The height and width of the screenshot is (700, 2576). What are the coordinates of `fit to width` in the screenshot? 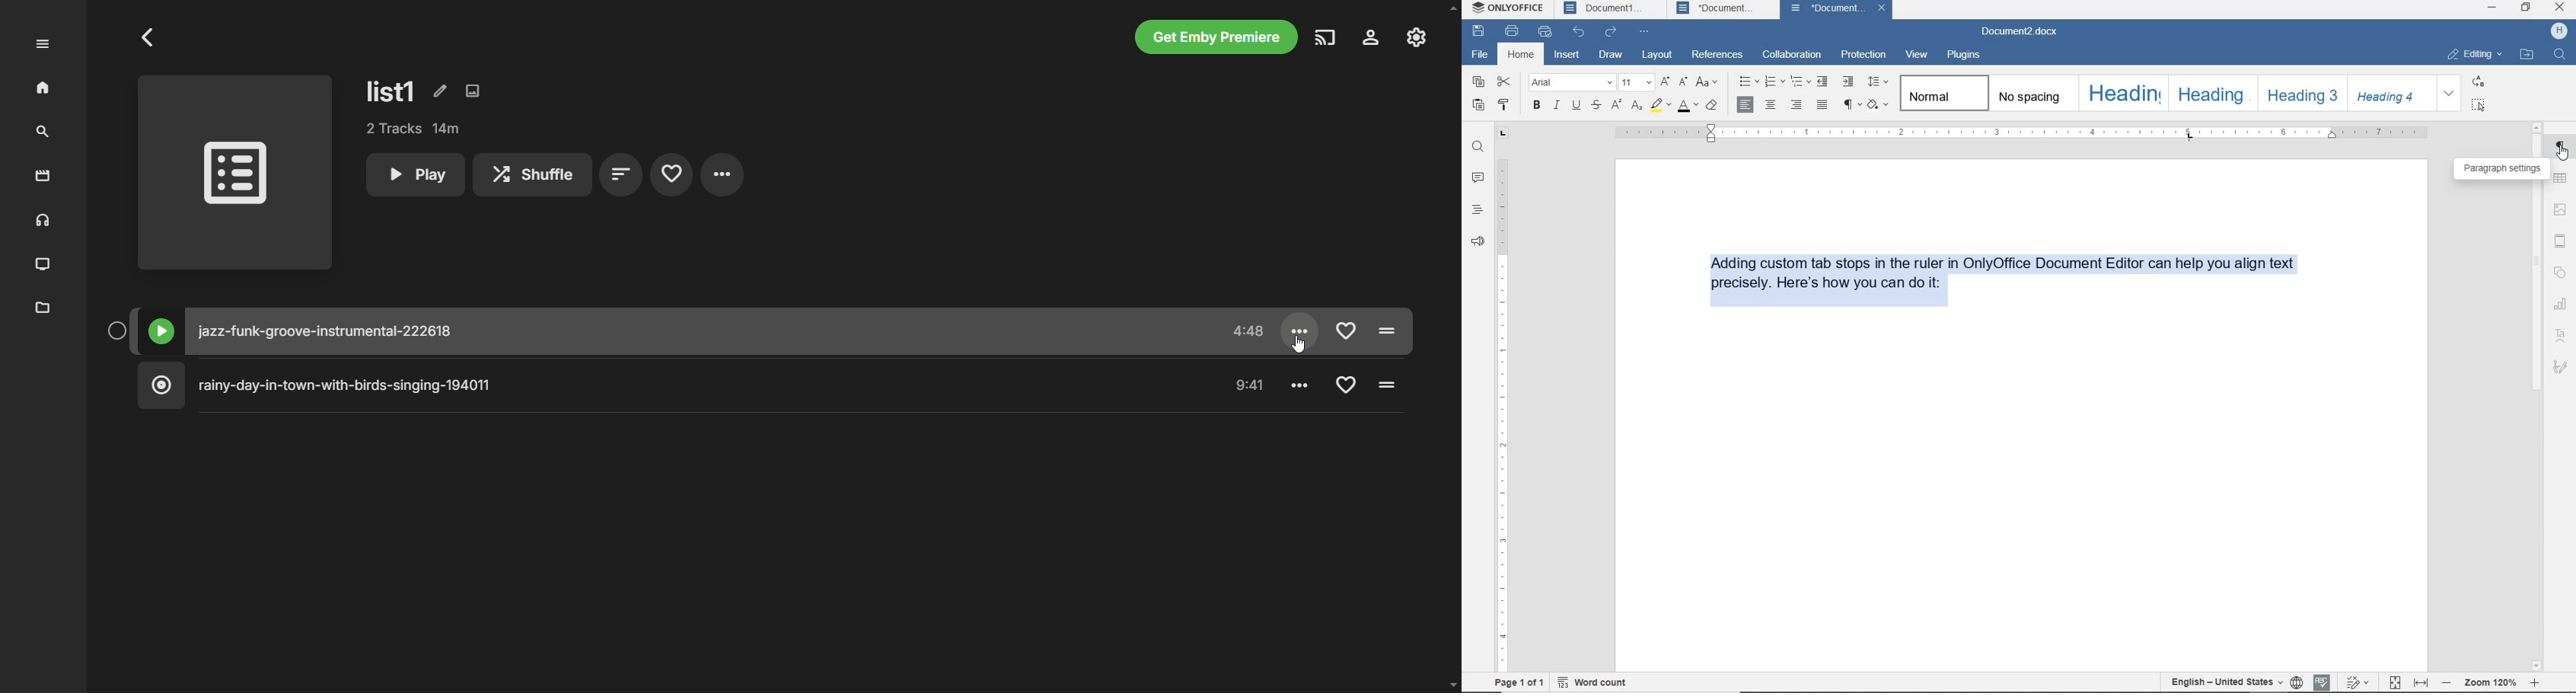 It's located at (2421, 683).